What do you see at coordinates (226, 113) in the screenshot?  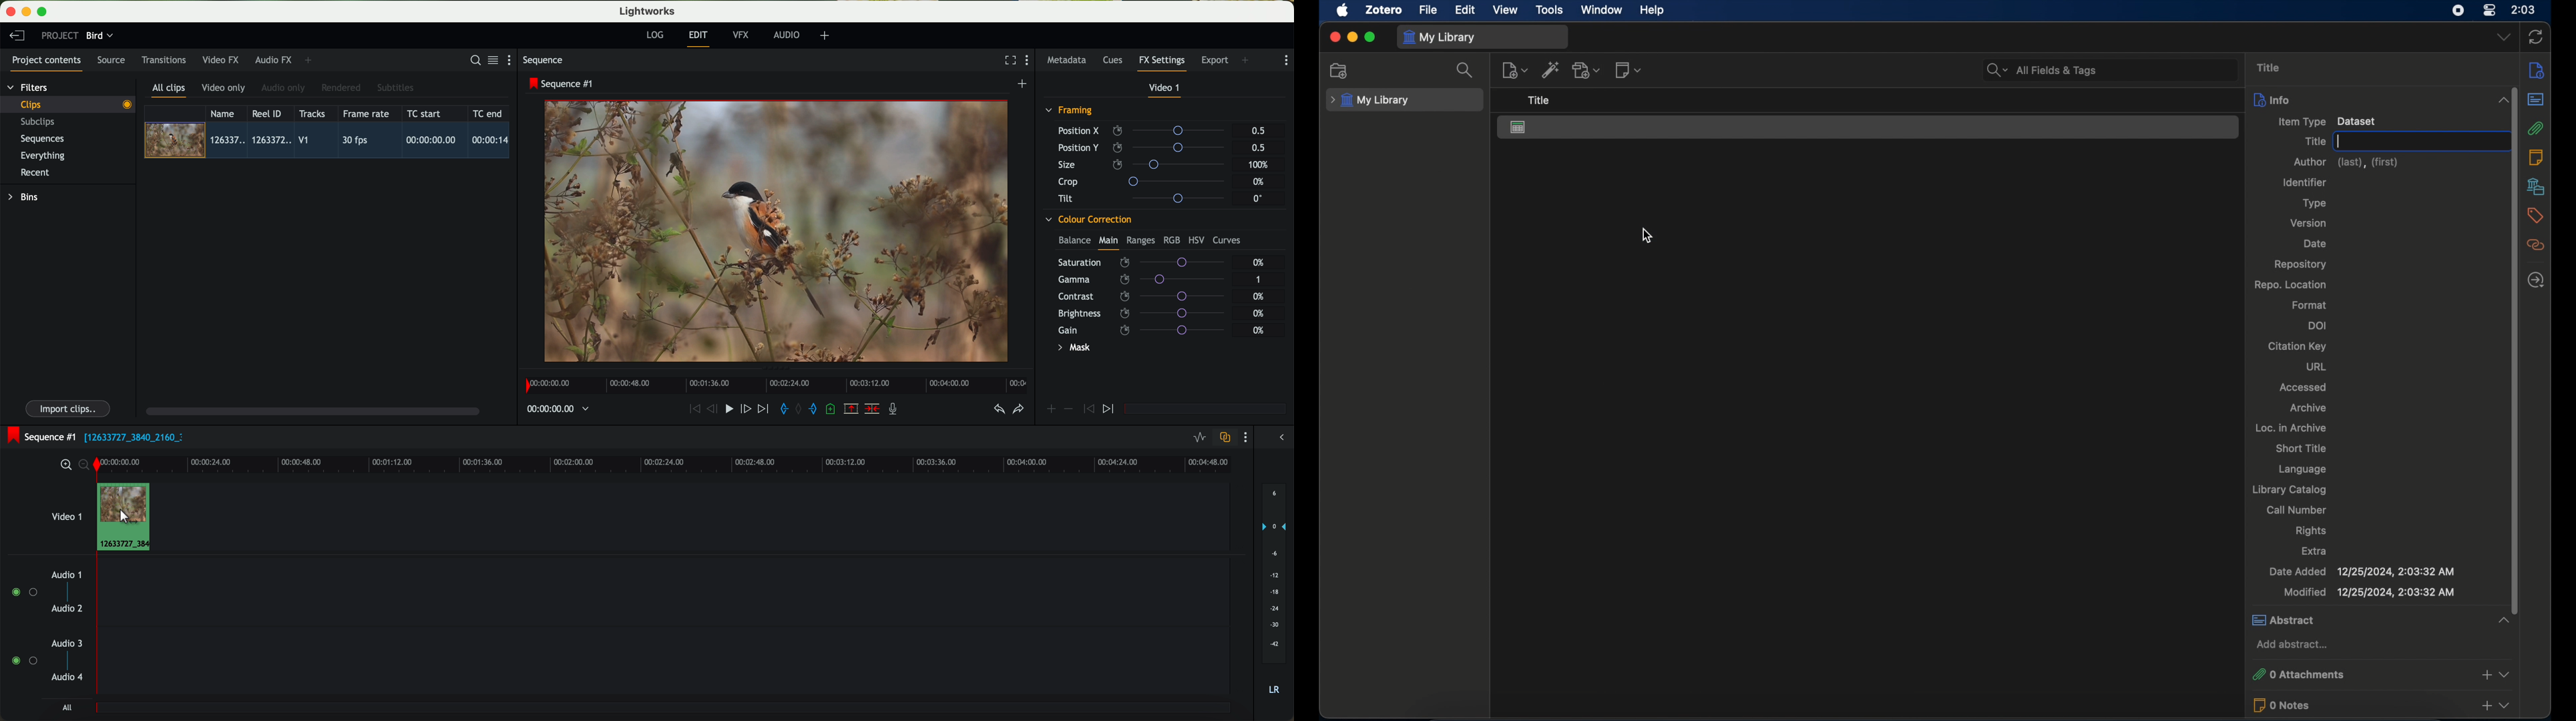 I see `name` at bounding box center [226, 113].